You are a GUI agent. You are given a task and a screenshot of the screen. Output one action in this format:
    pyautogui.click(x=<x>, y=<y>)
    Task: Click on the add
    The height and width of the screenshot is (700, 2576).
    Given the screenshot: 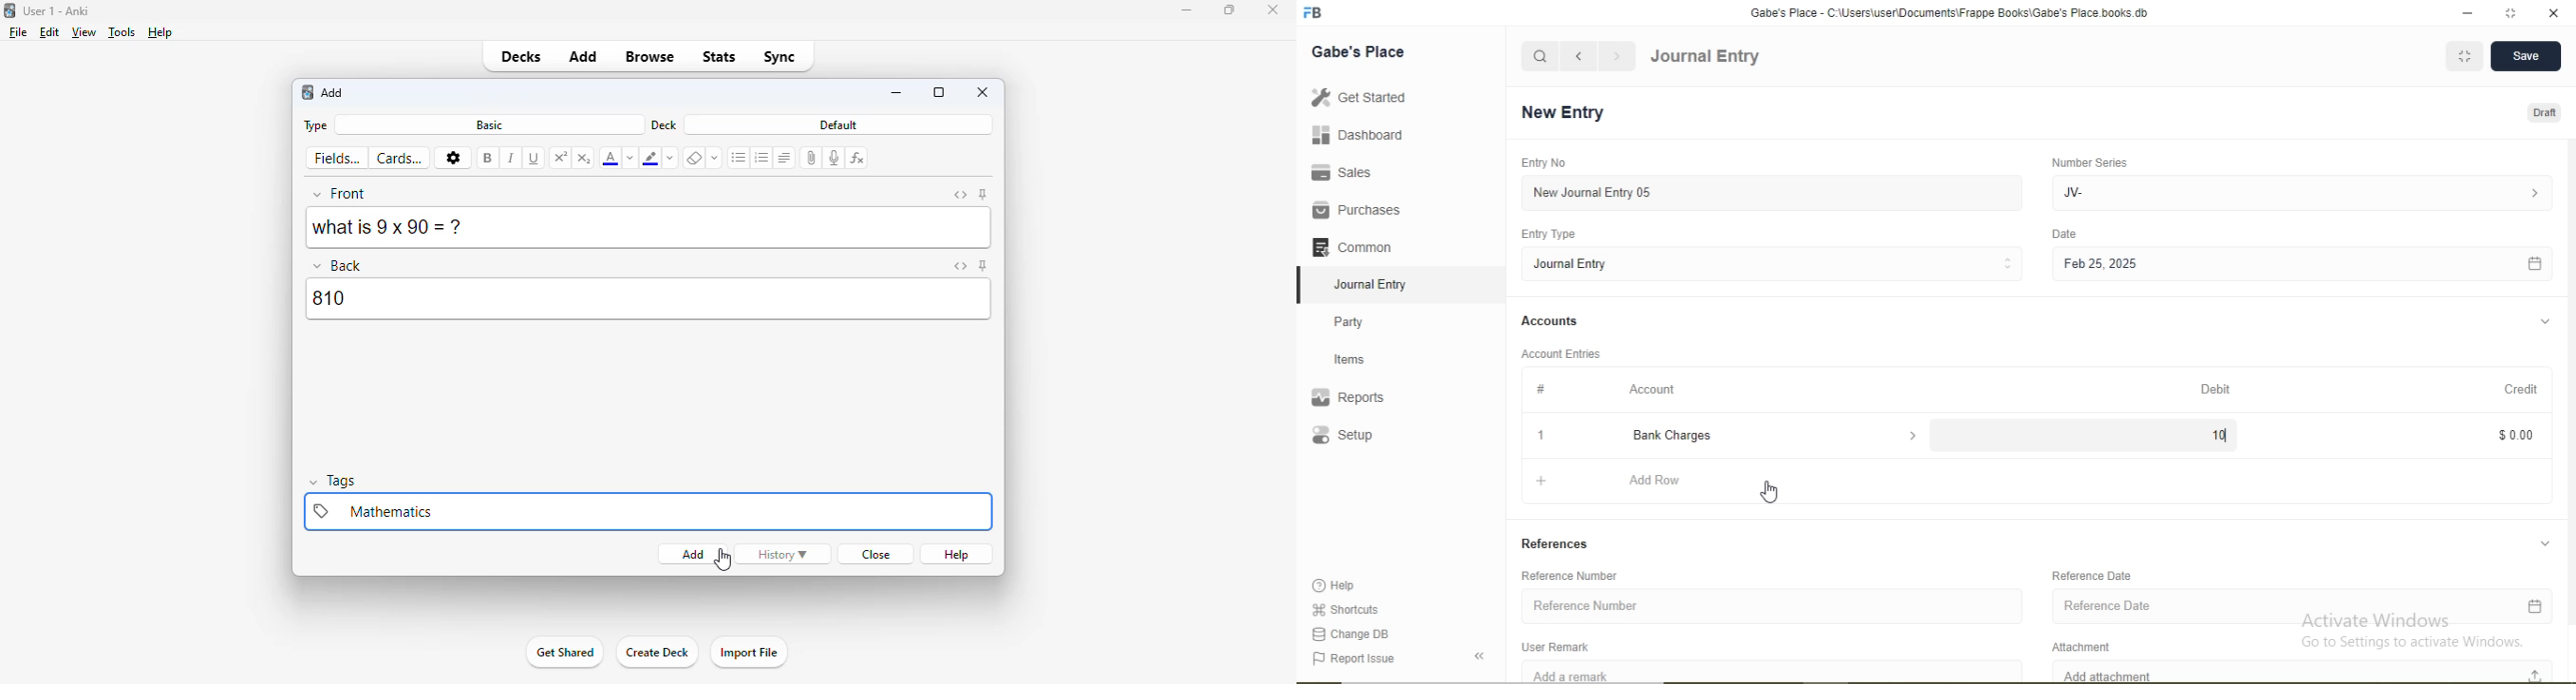 What is the action you would take?
    pyautogui.click(x=585, y=55)
    